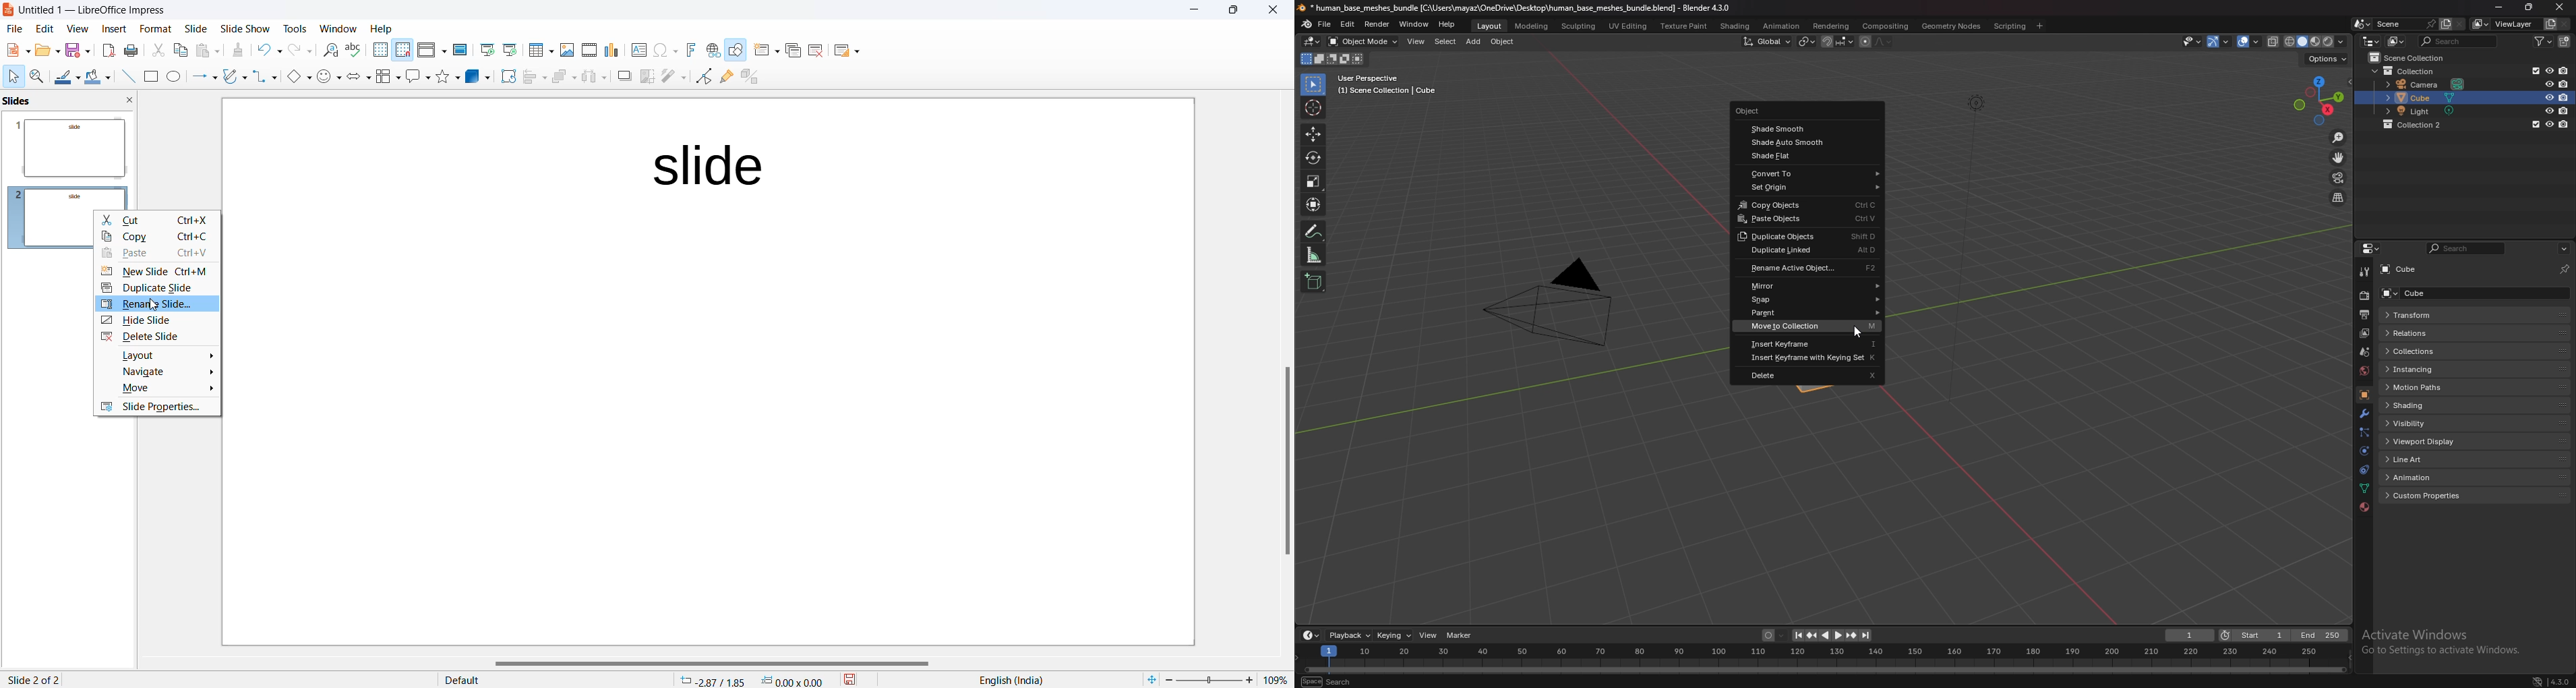 Image resolution: width=2576 pixels, height=700 pixels. Describe the element at coordinates (2403, 270) in the screenshot. I see `cube` at that location.